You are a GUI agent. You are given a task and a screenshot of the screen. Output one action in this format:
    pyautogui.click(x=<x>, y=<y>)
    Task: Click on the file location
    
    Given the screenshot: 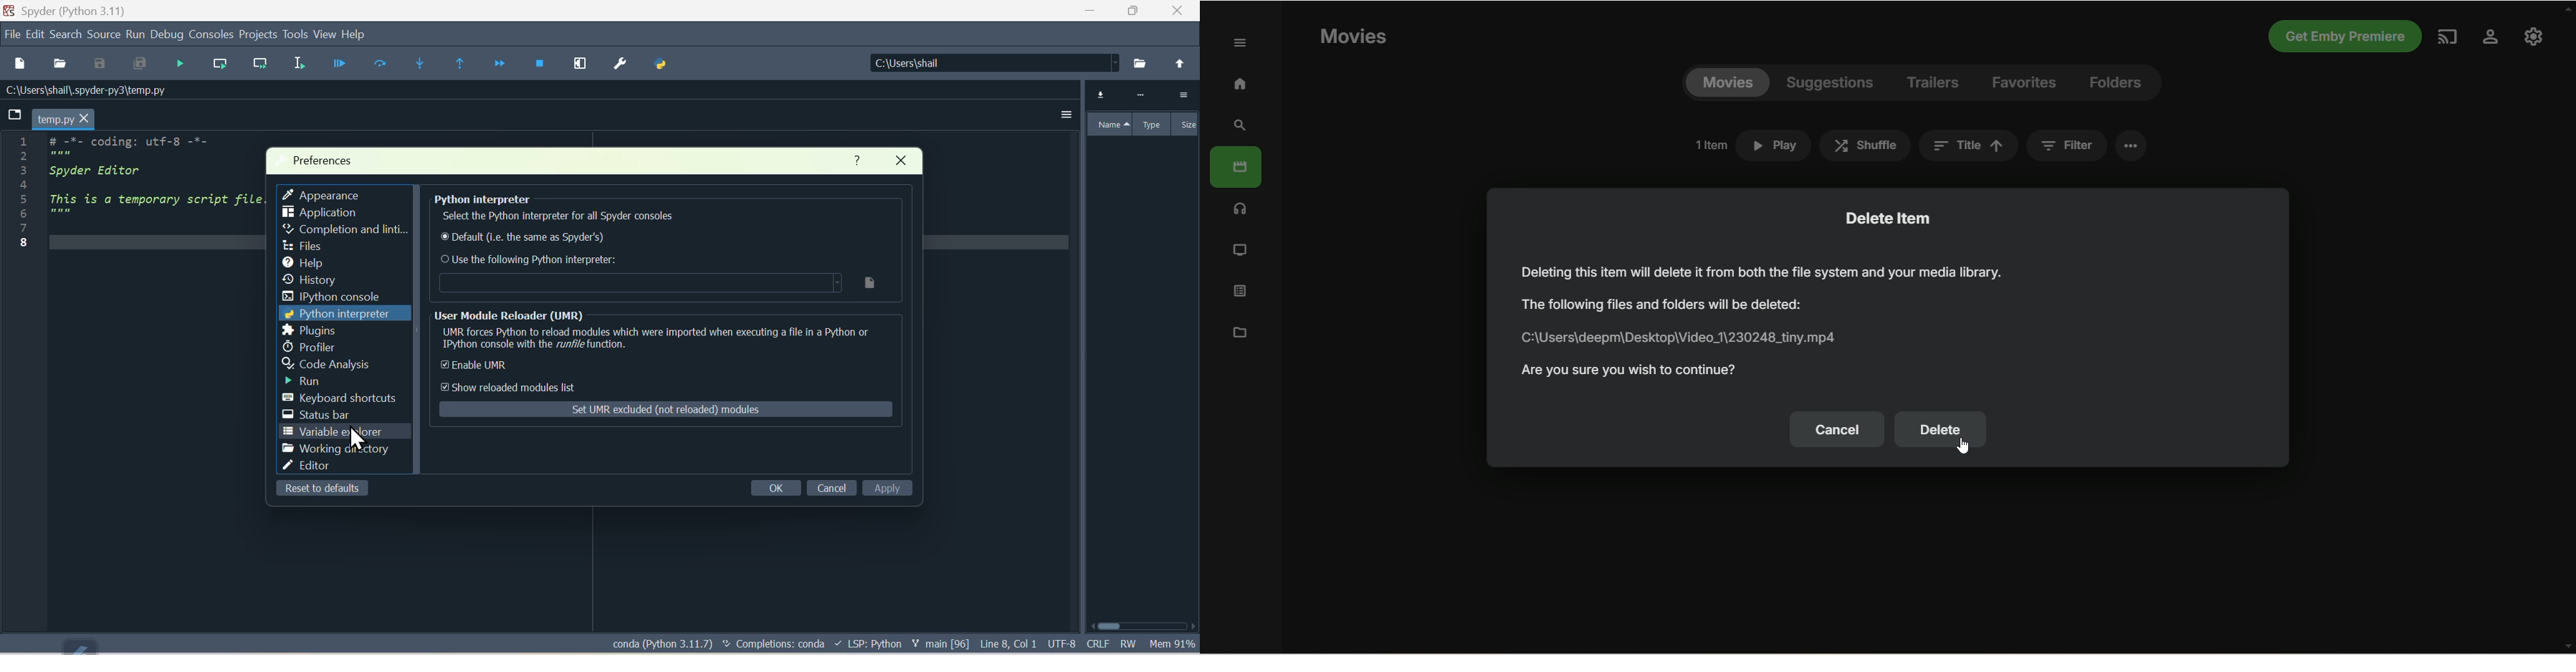 What is the action you would take?
    pyautogui.click(x=658, y=283)
    